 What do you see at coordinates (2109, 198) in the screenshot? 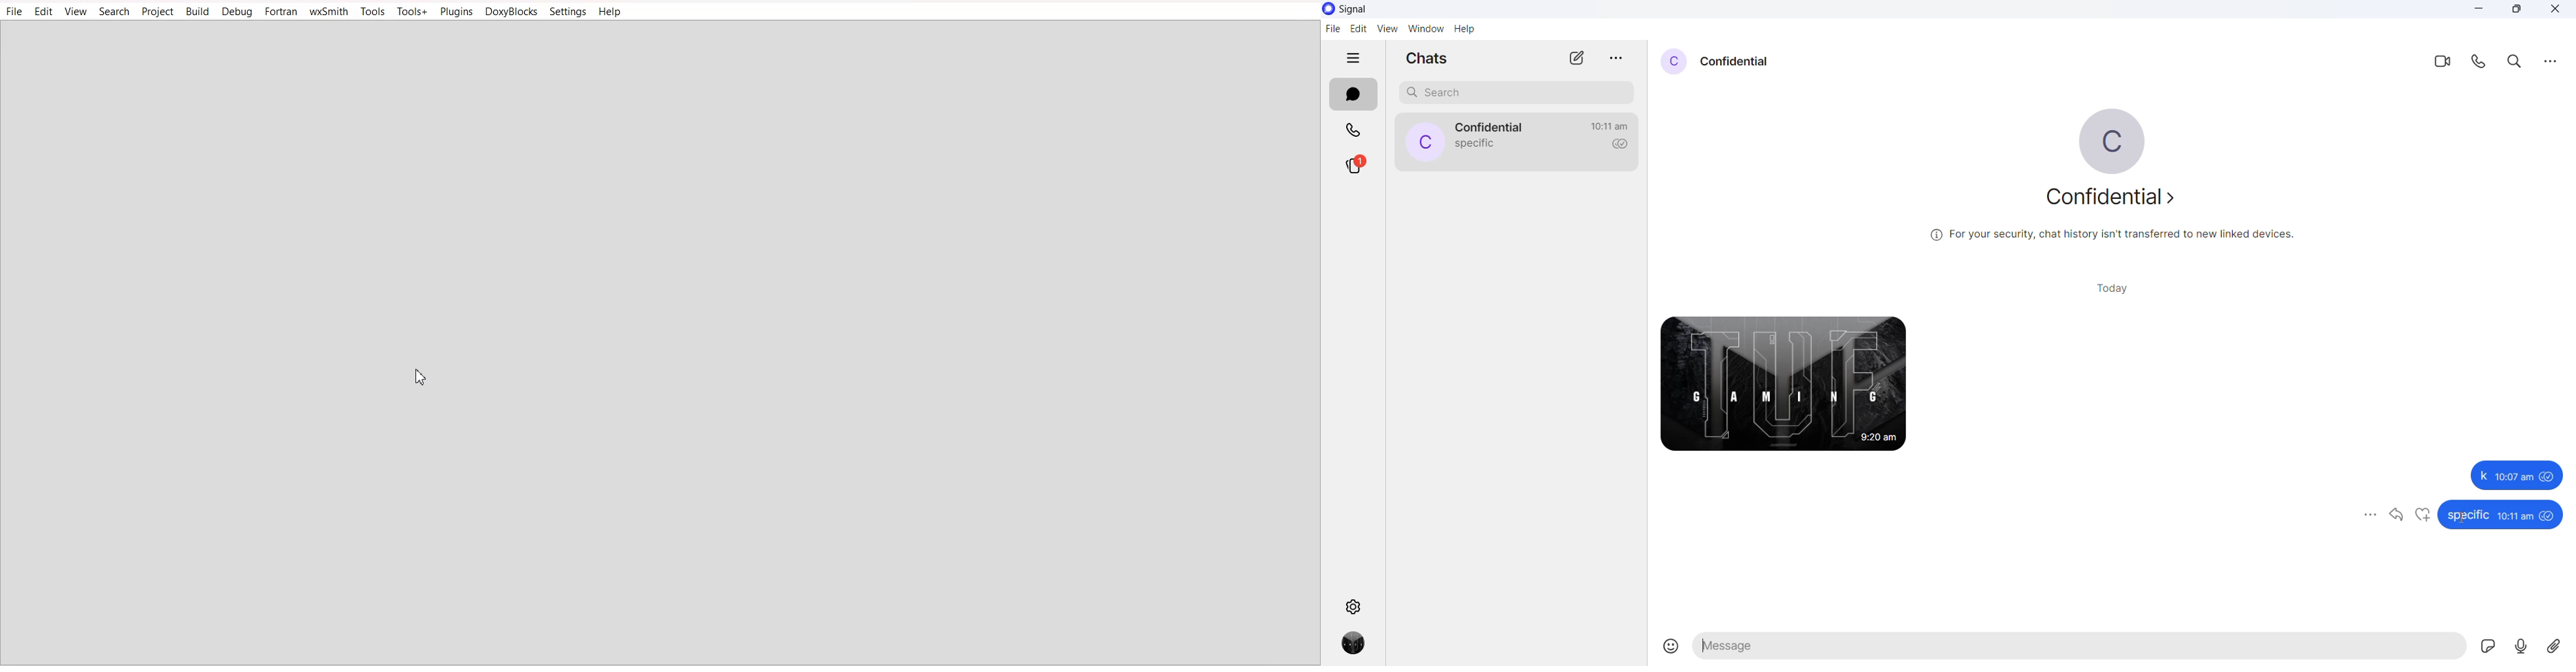
I see `about contact` at bounding box center [2109, 198].